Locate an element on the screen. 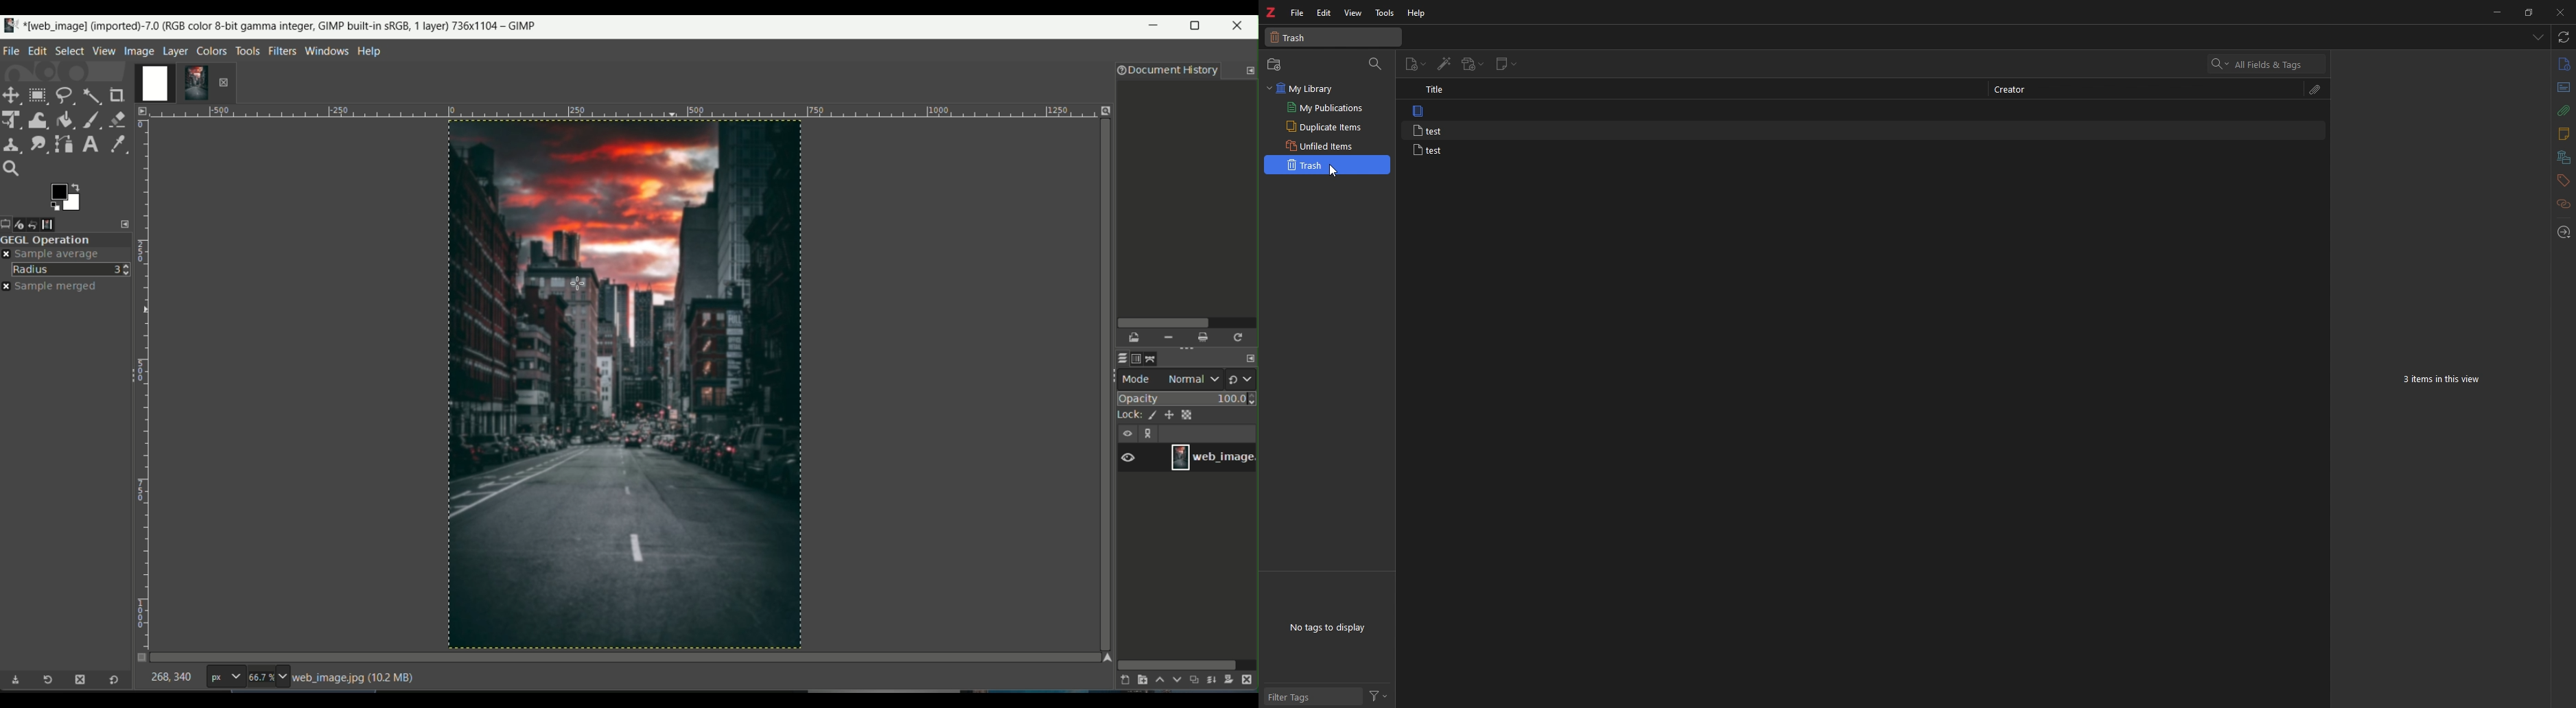  restore tool preset is located at coordinates (52, 682).